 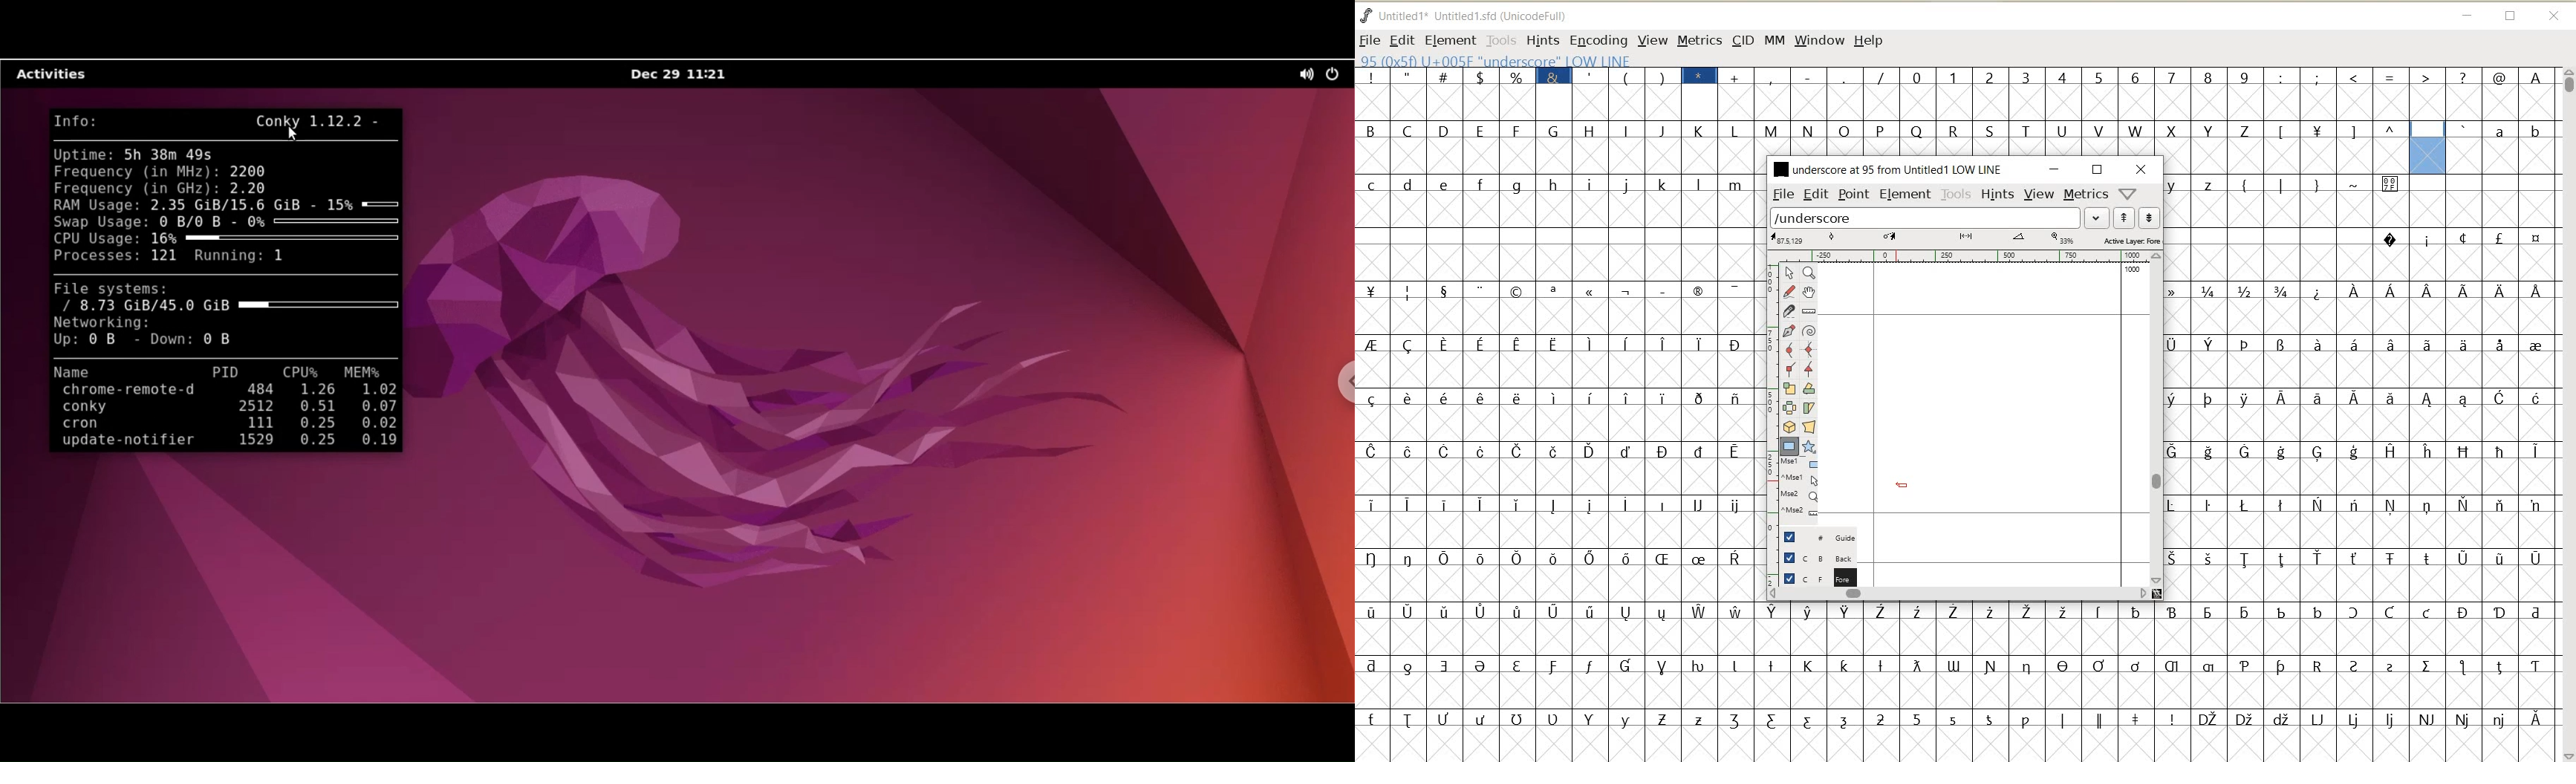 What do you see at coordinates (1788, 388) in the screenshot?
I see `scale the selection` at bounding box center [1788, 388].